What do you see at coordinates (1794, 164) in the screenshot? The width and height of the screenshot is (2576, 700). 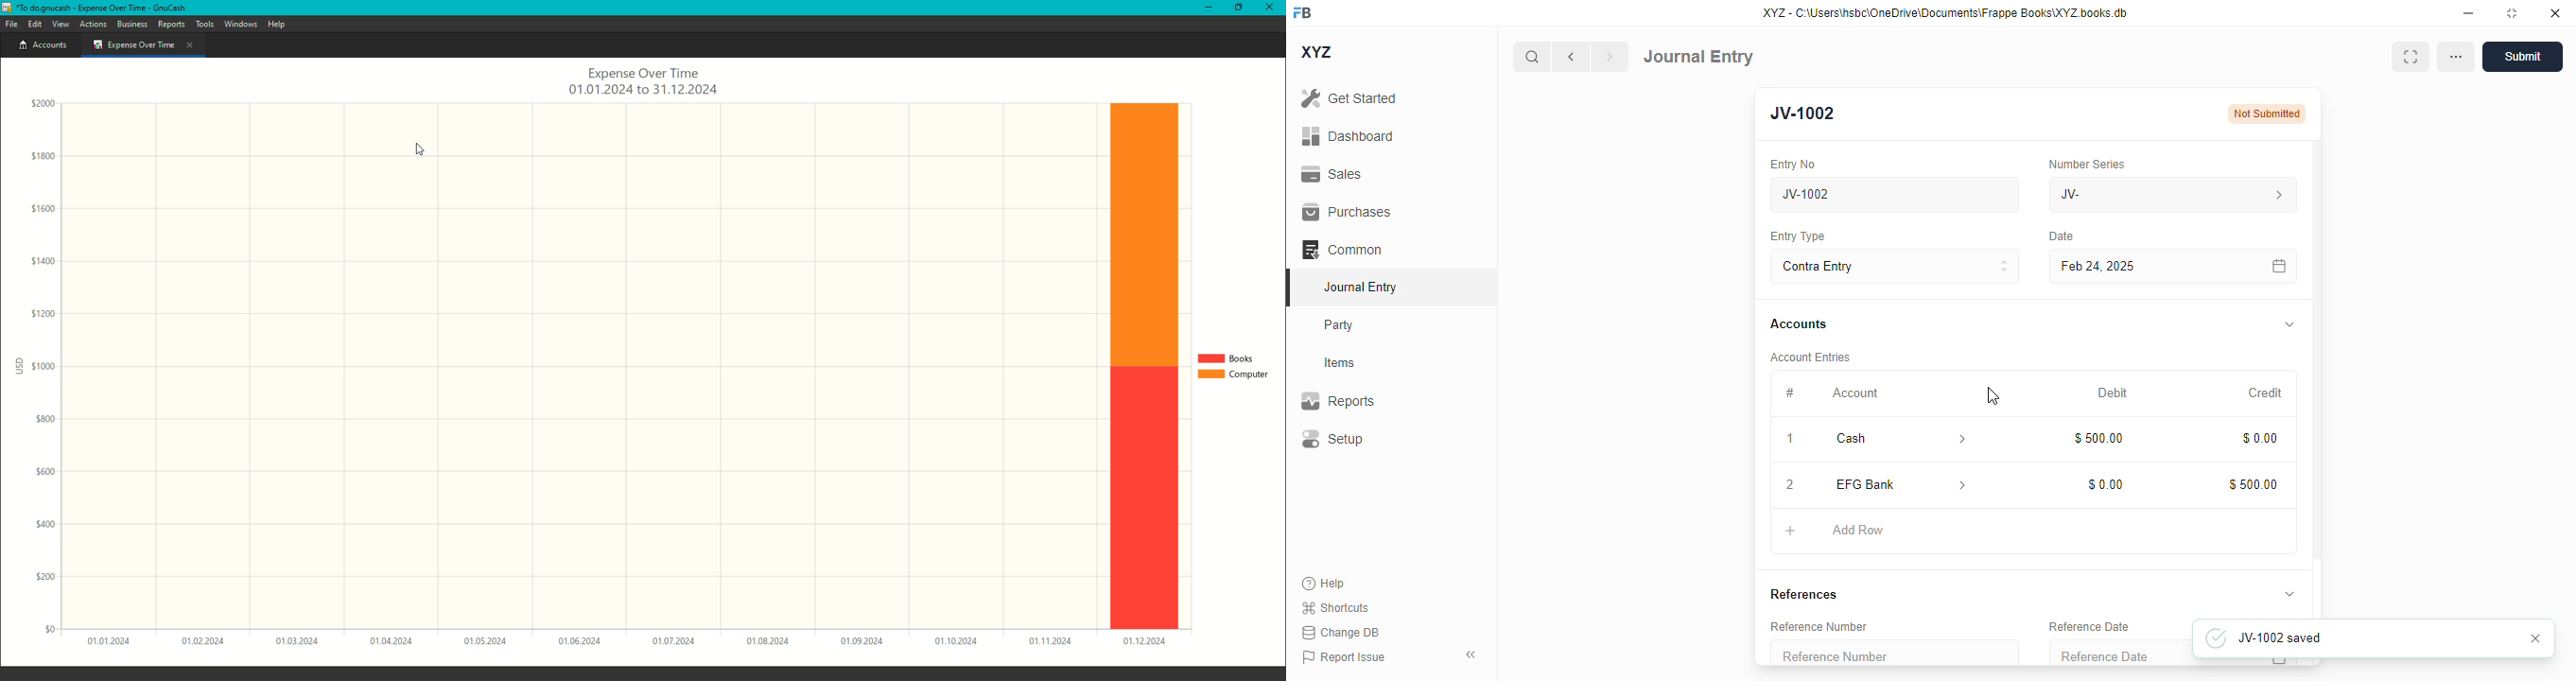 I see `entry no` at bounding box center [1794, 164].